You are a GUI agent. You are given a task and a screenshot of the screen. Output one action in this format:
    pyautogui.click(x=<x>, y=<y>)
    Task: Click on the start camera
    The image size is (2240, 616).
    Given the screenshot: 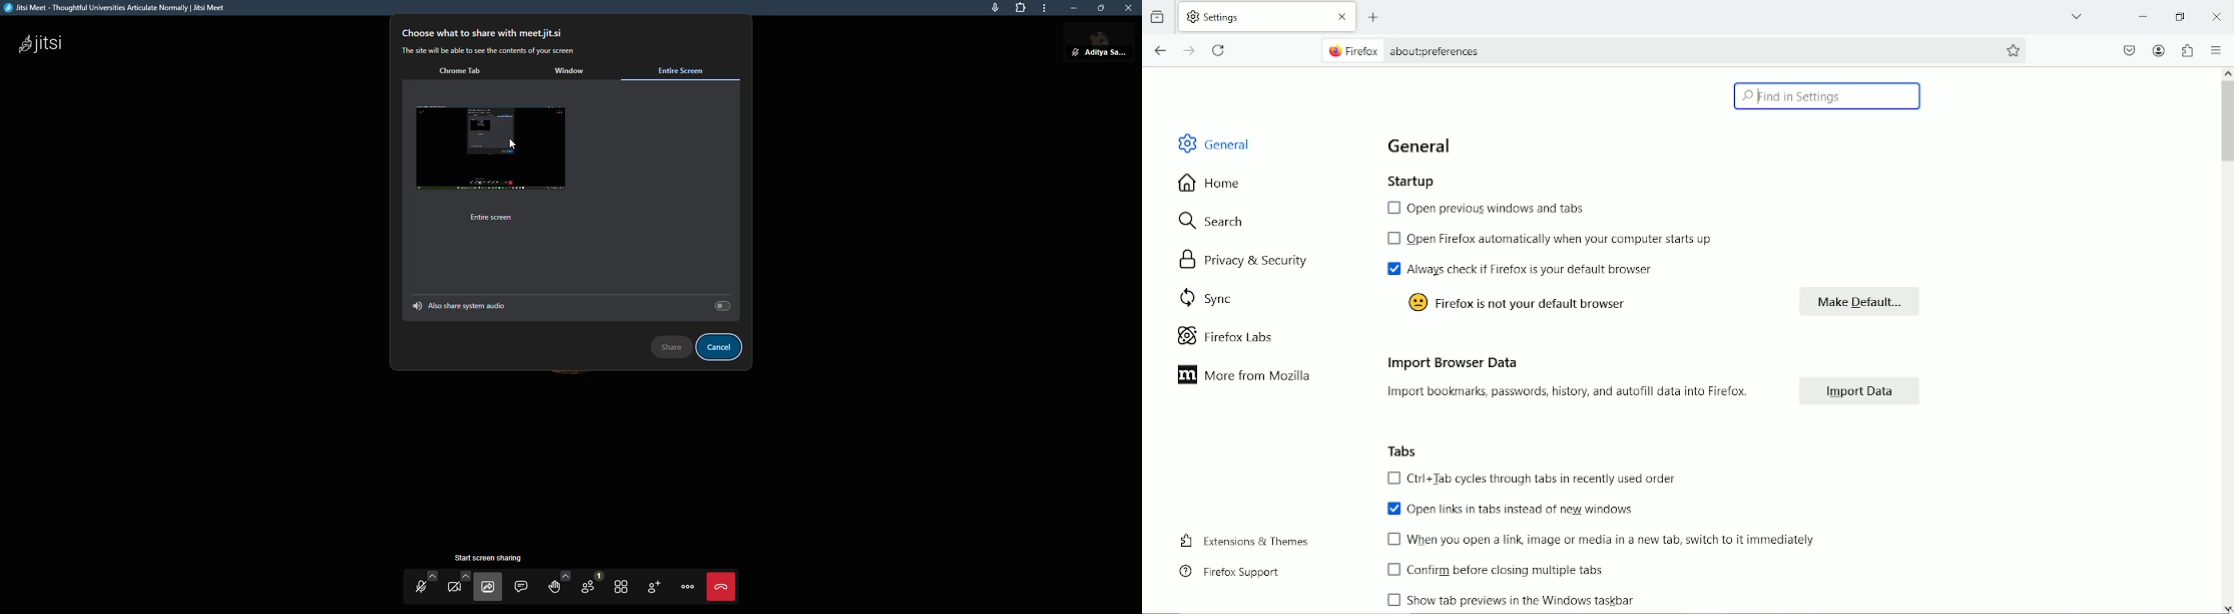 What is the action you would take?
    pyautogui.click(x=455, y=585)
    